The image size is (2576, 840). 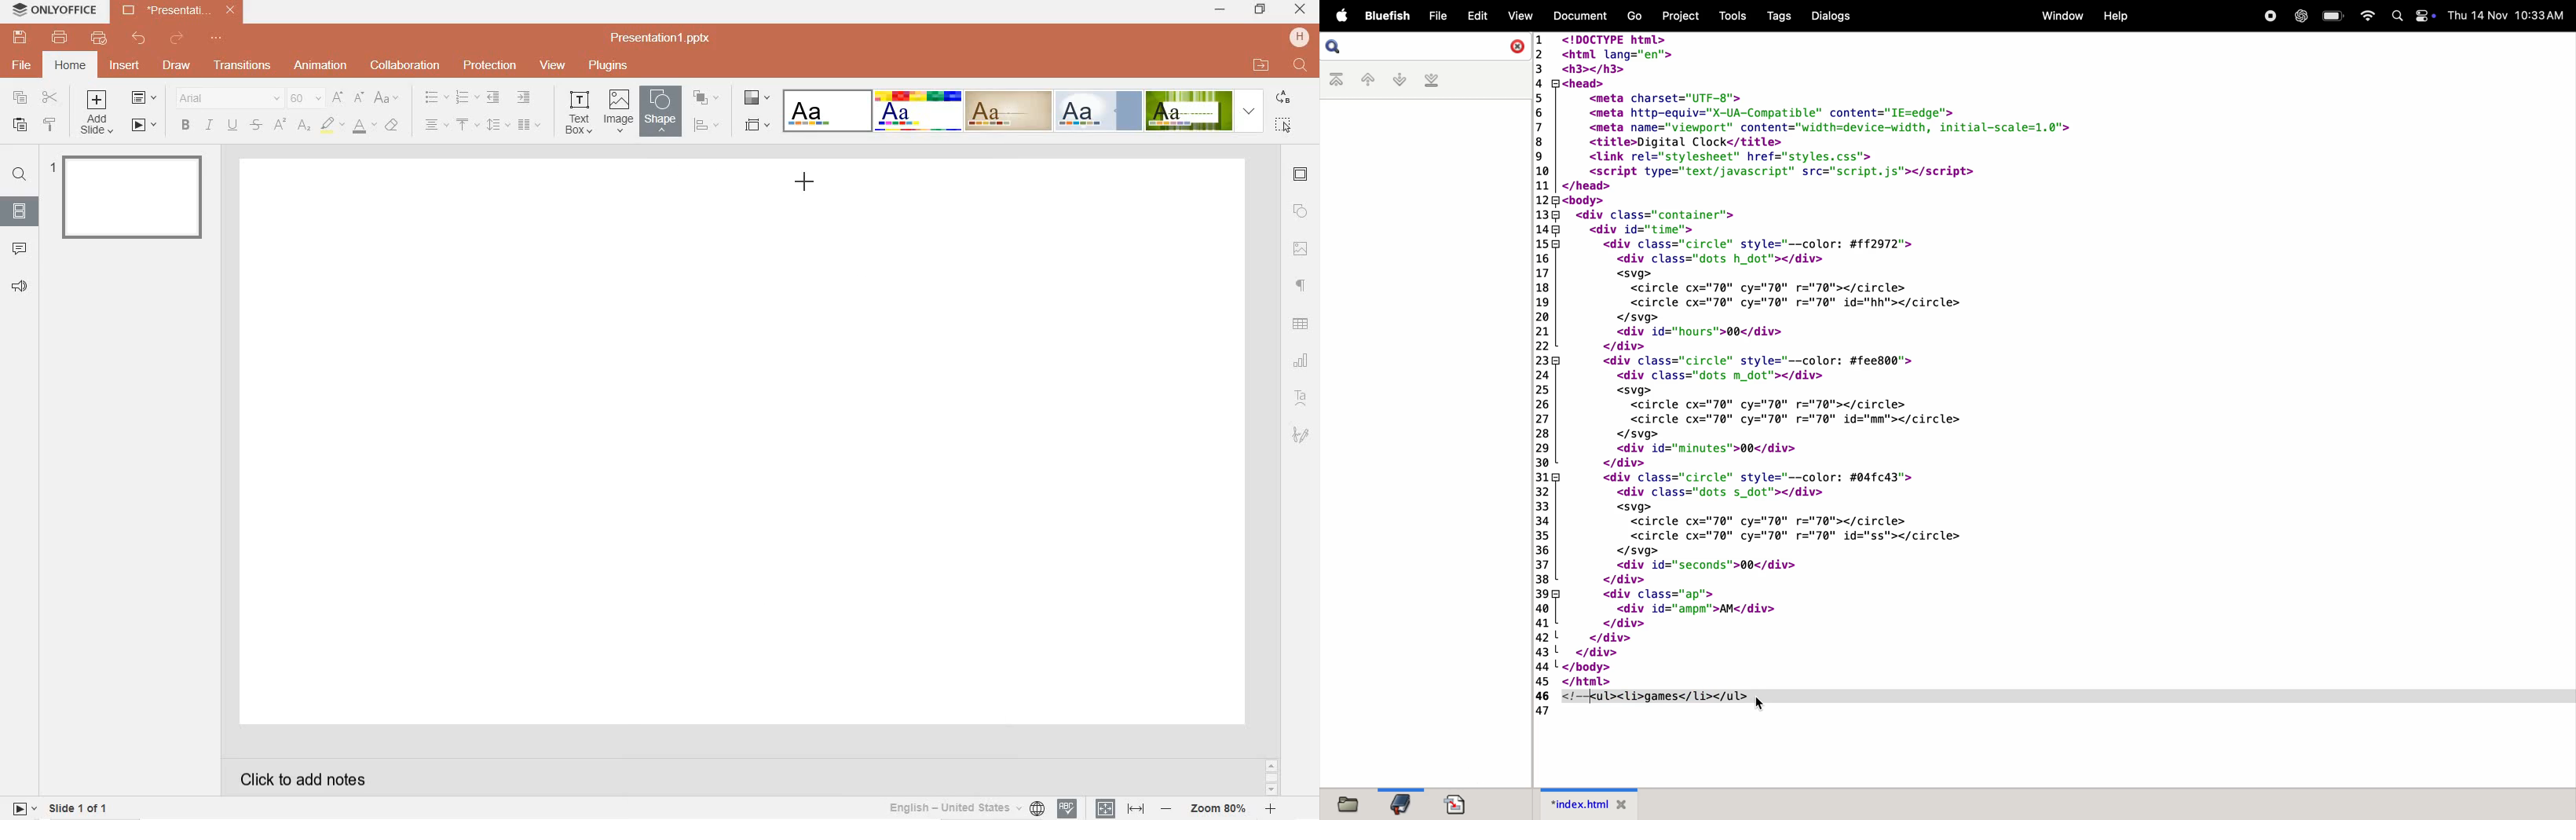 I want to click on image settings, so click(x=1301, y=249).